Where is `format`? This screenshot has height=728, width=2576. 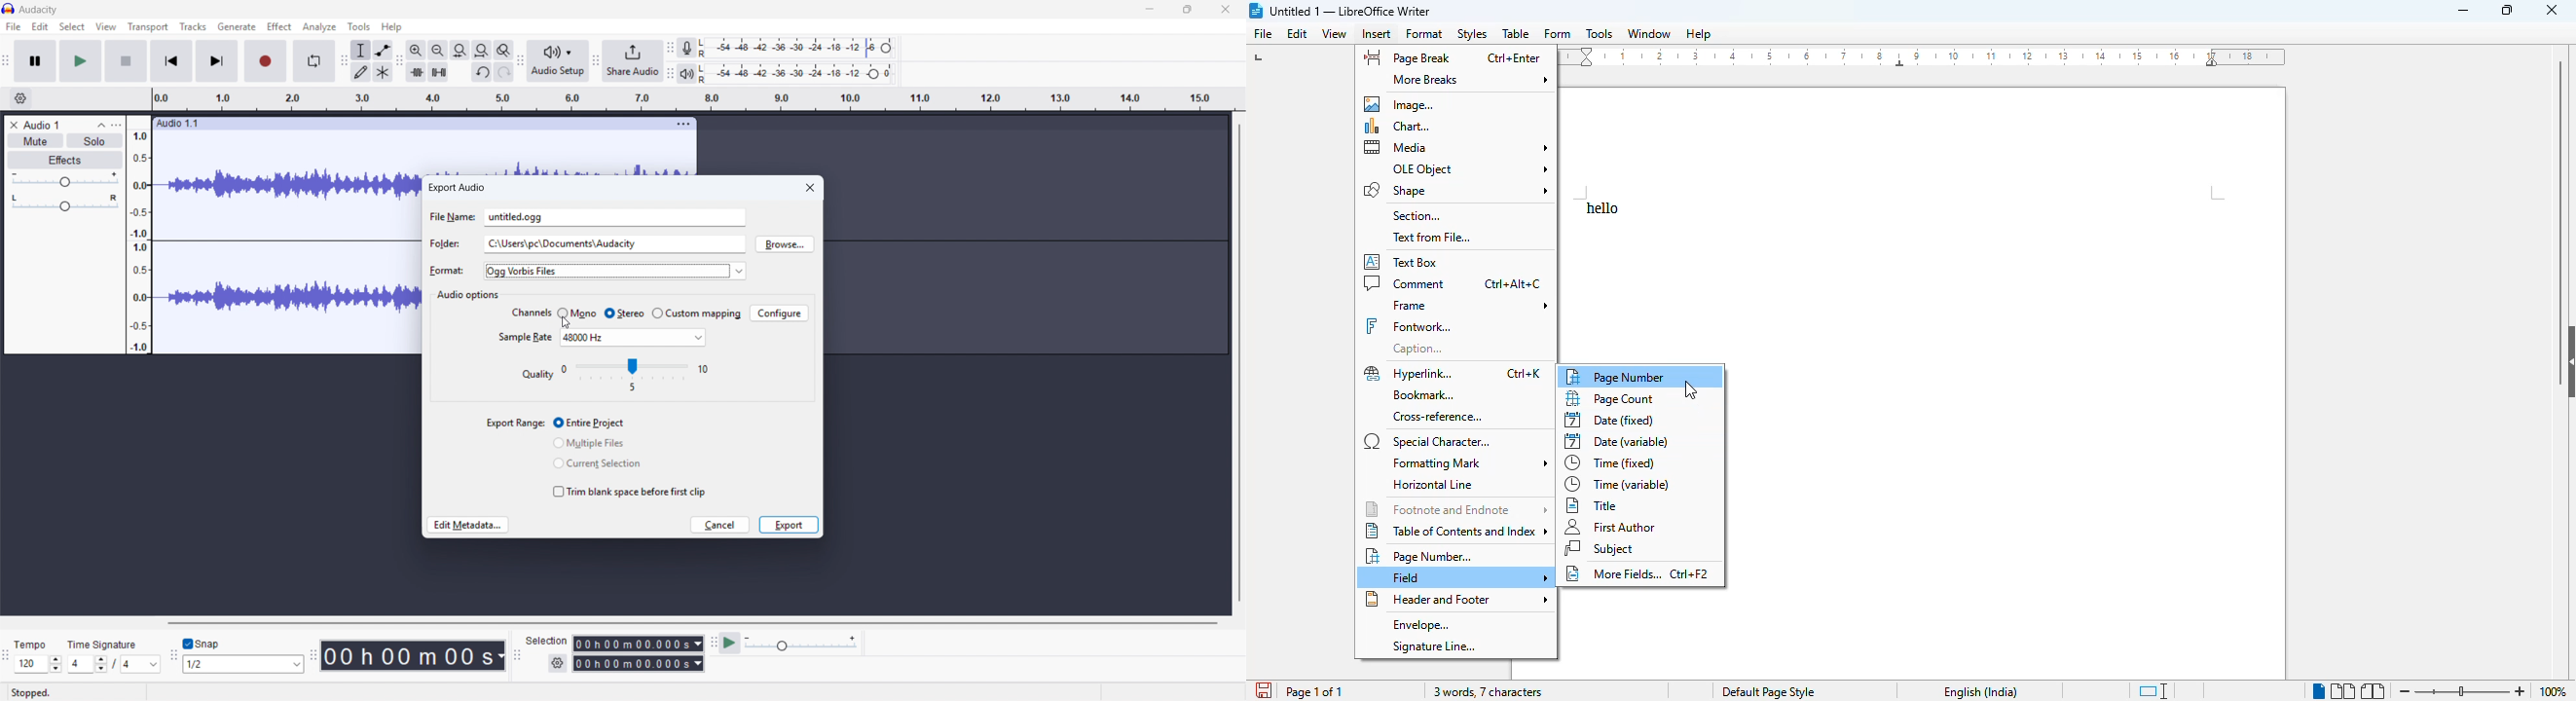
format is located at coordinates (445, 271).